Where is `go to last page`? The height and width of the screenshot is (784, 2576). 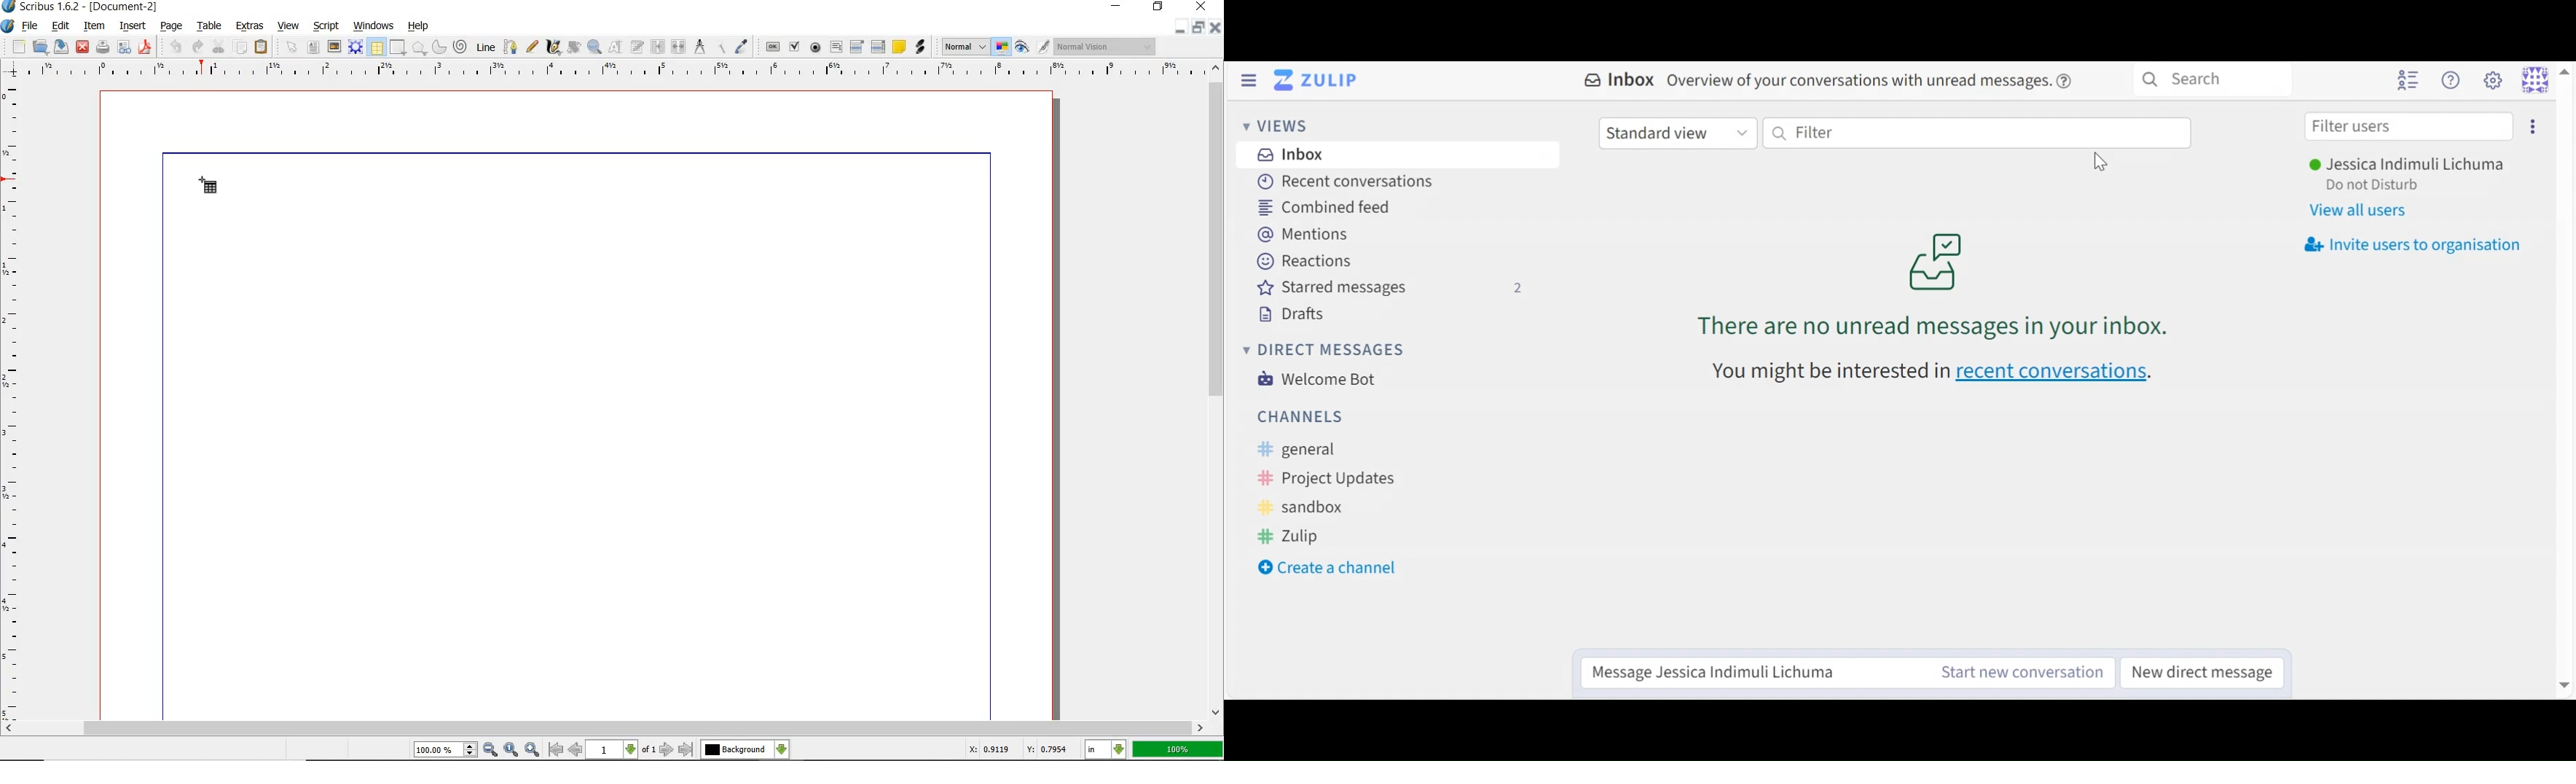
go to last page is located at coordinates (686, 749).